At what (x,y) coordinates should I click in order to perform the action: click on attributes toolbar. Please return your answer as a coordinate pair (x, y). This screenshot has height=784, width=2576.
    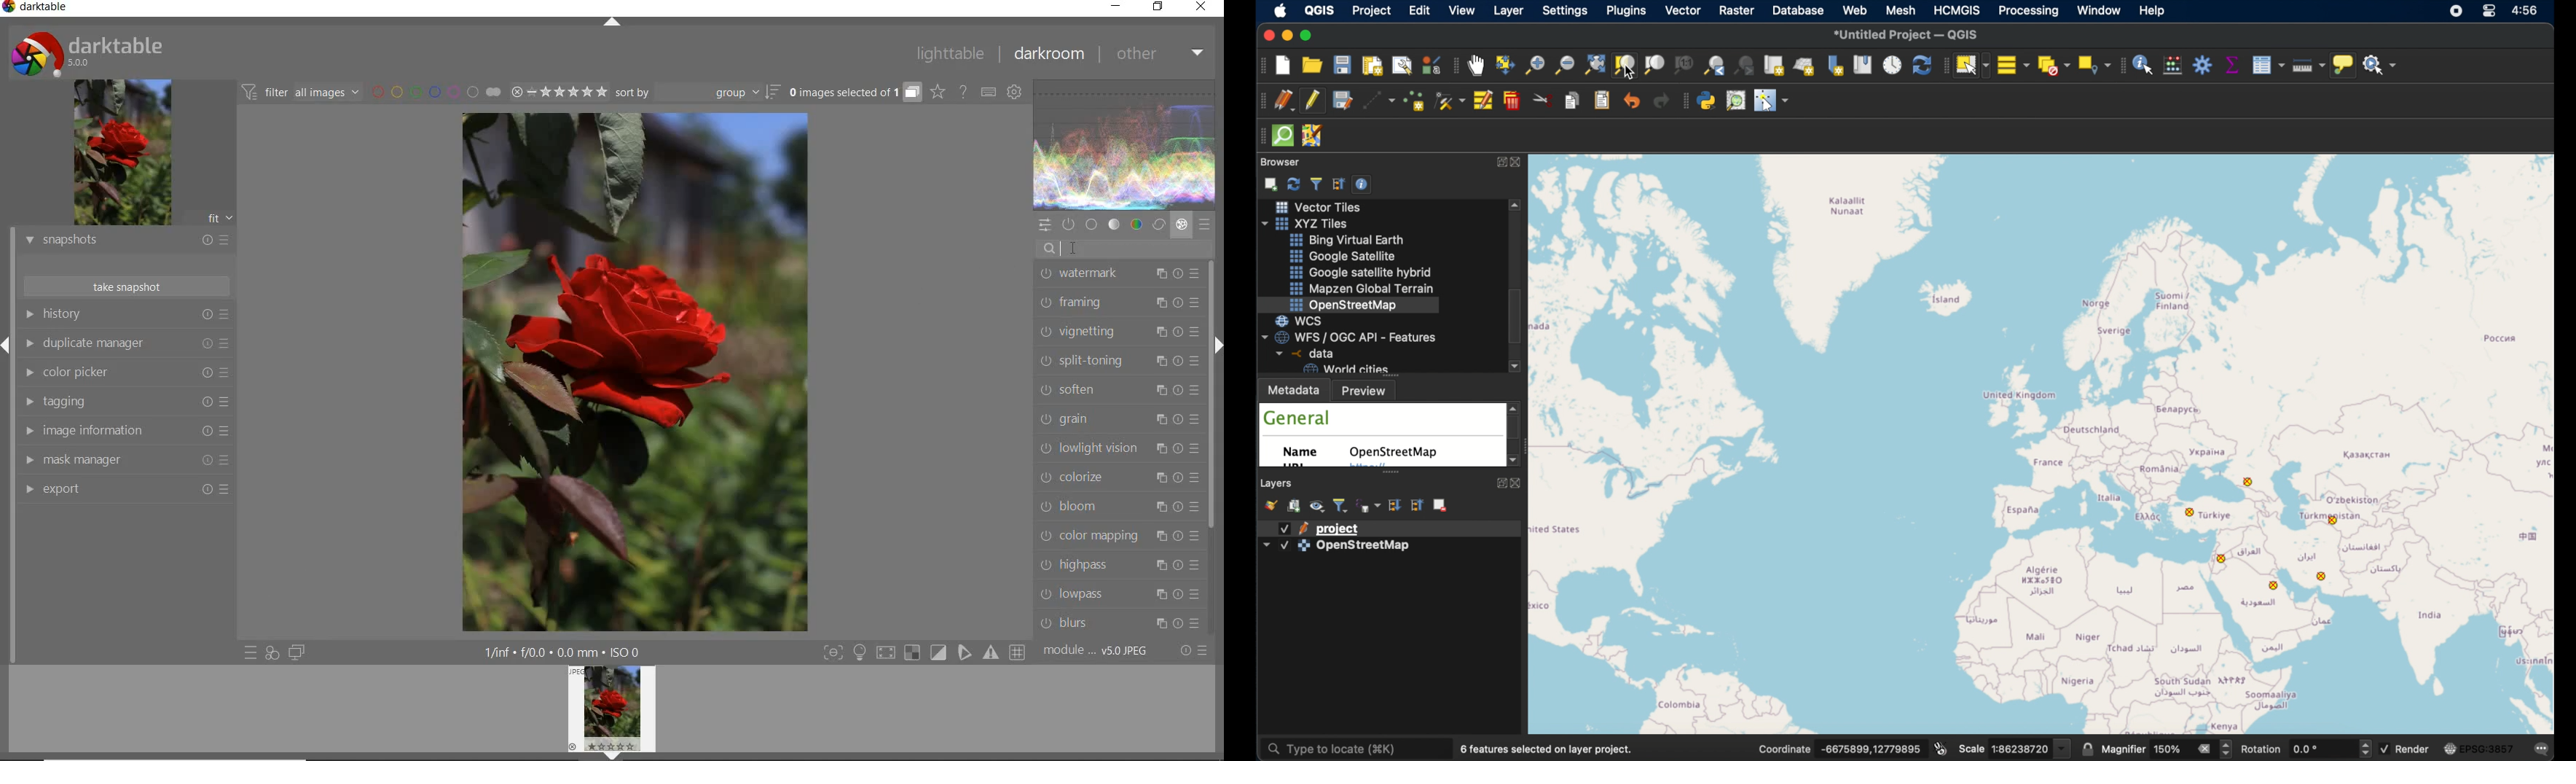
    Looking at the image, I should click on (2121, 66).